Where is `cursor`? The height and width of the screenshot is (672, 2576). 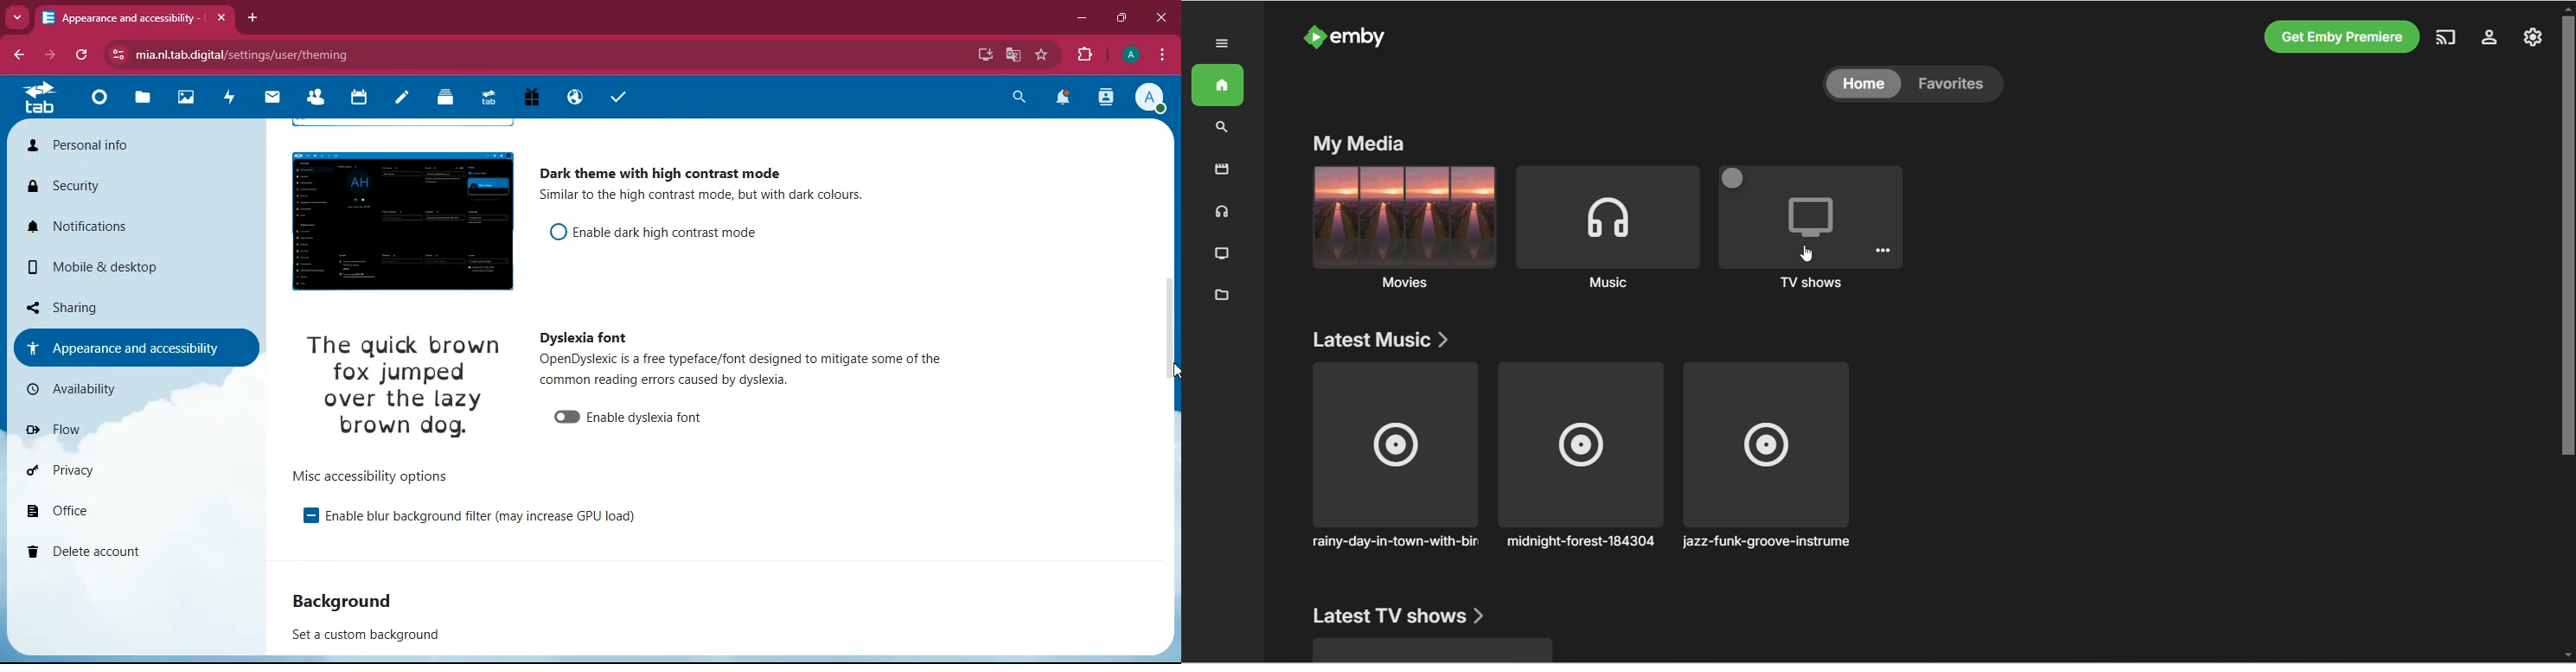
cursor is located at coordinates (1168, 369).